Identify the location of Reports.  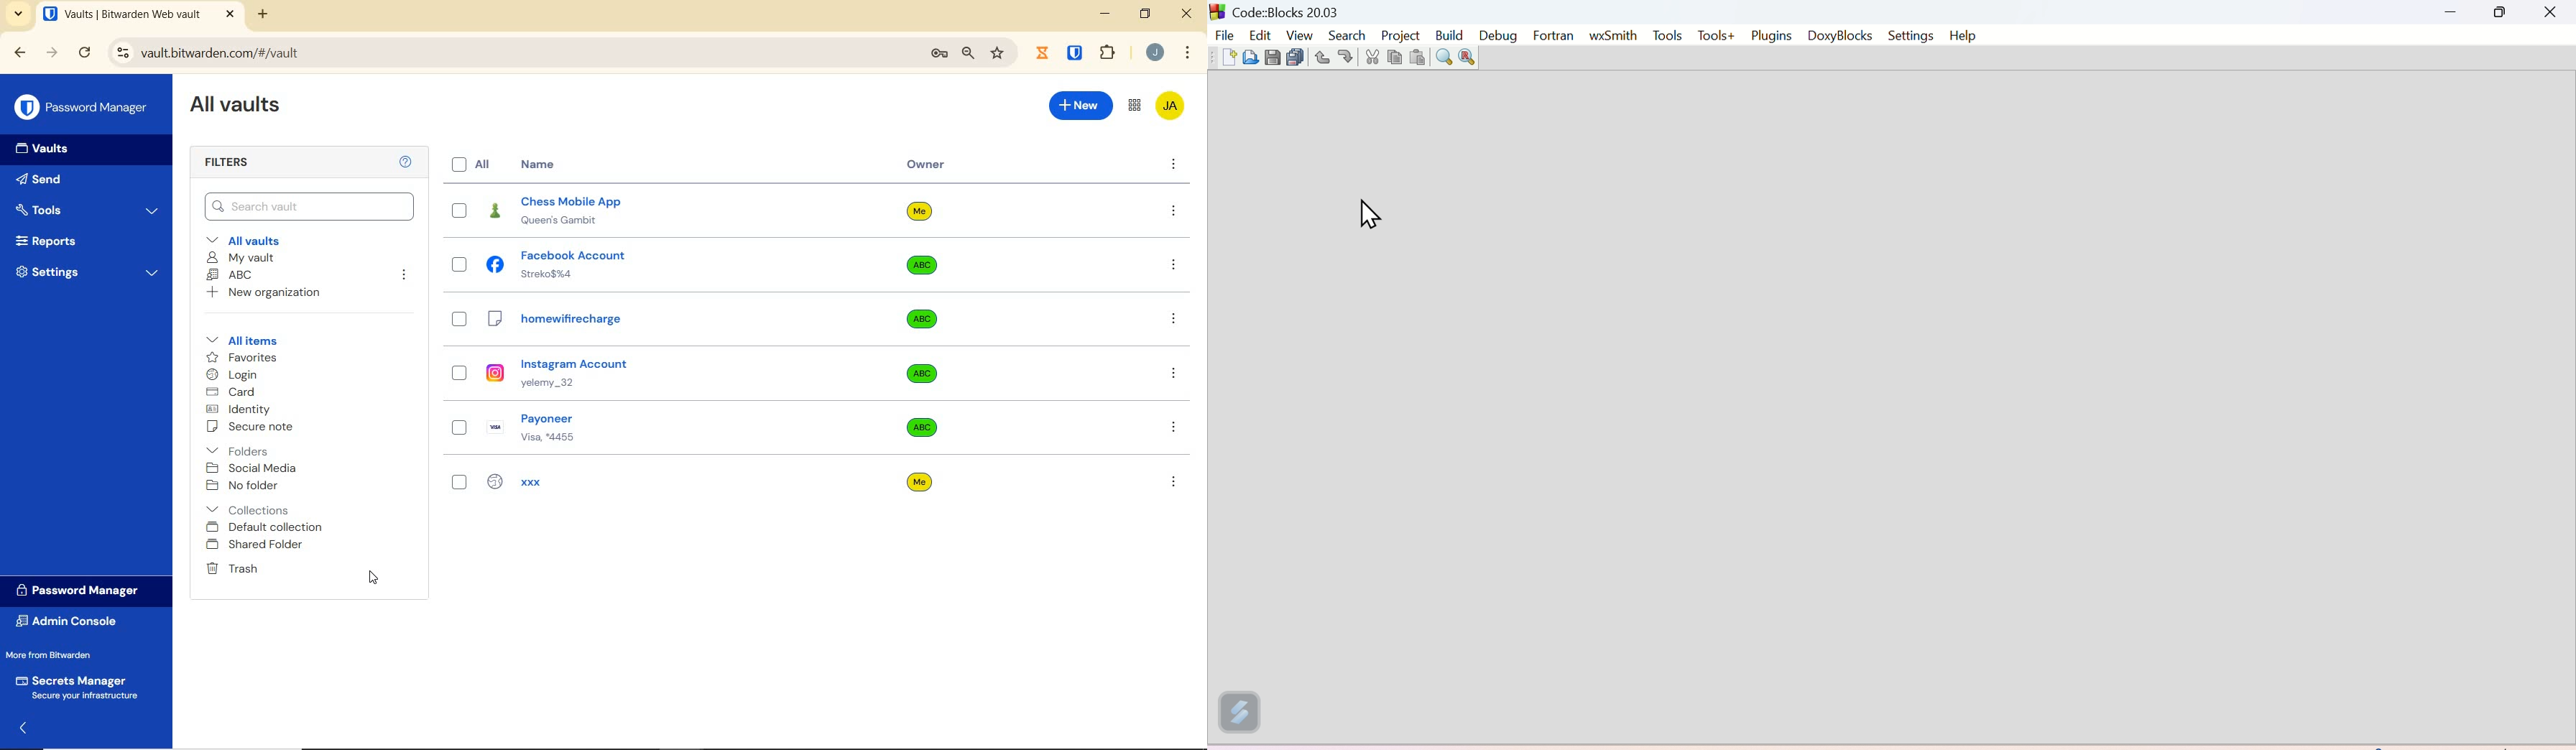
(55, 240).